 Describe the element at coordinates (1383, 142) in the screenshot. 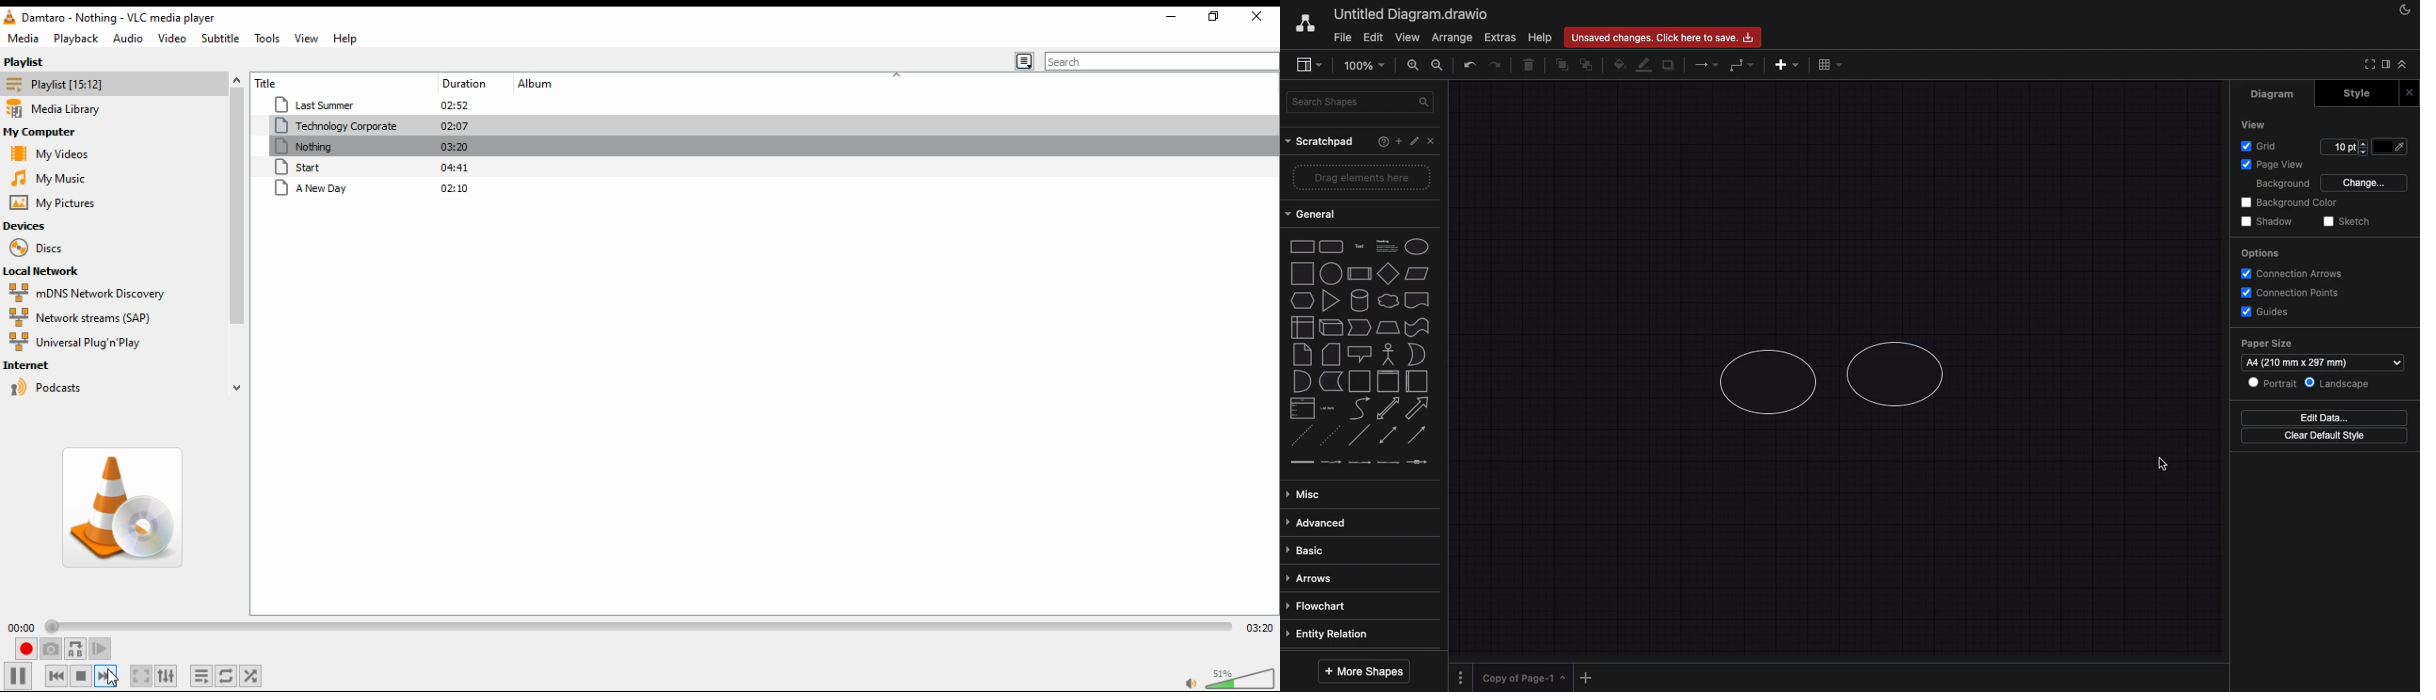

I see `help` at that location.